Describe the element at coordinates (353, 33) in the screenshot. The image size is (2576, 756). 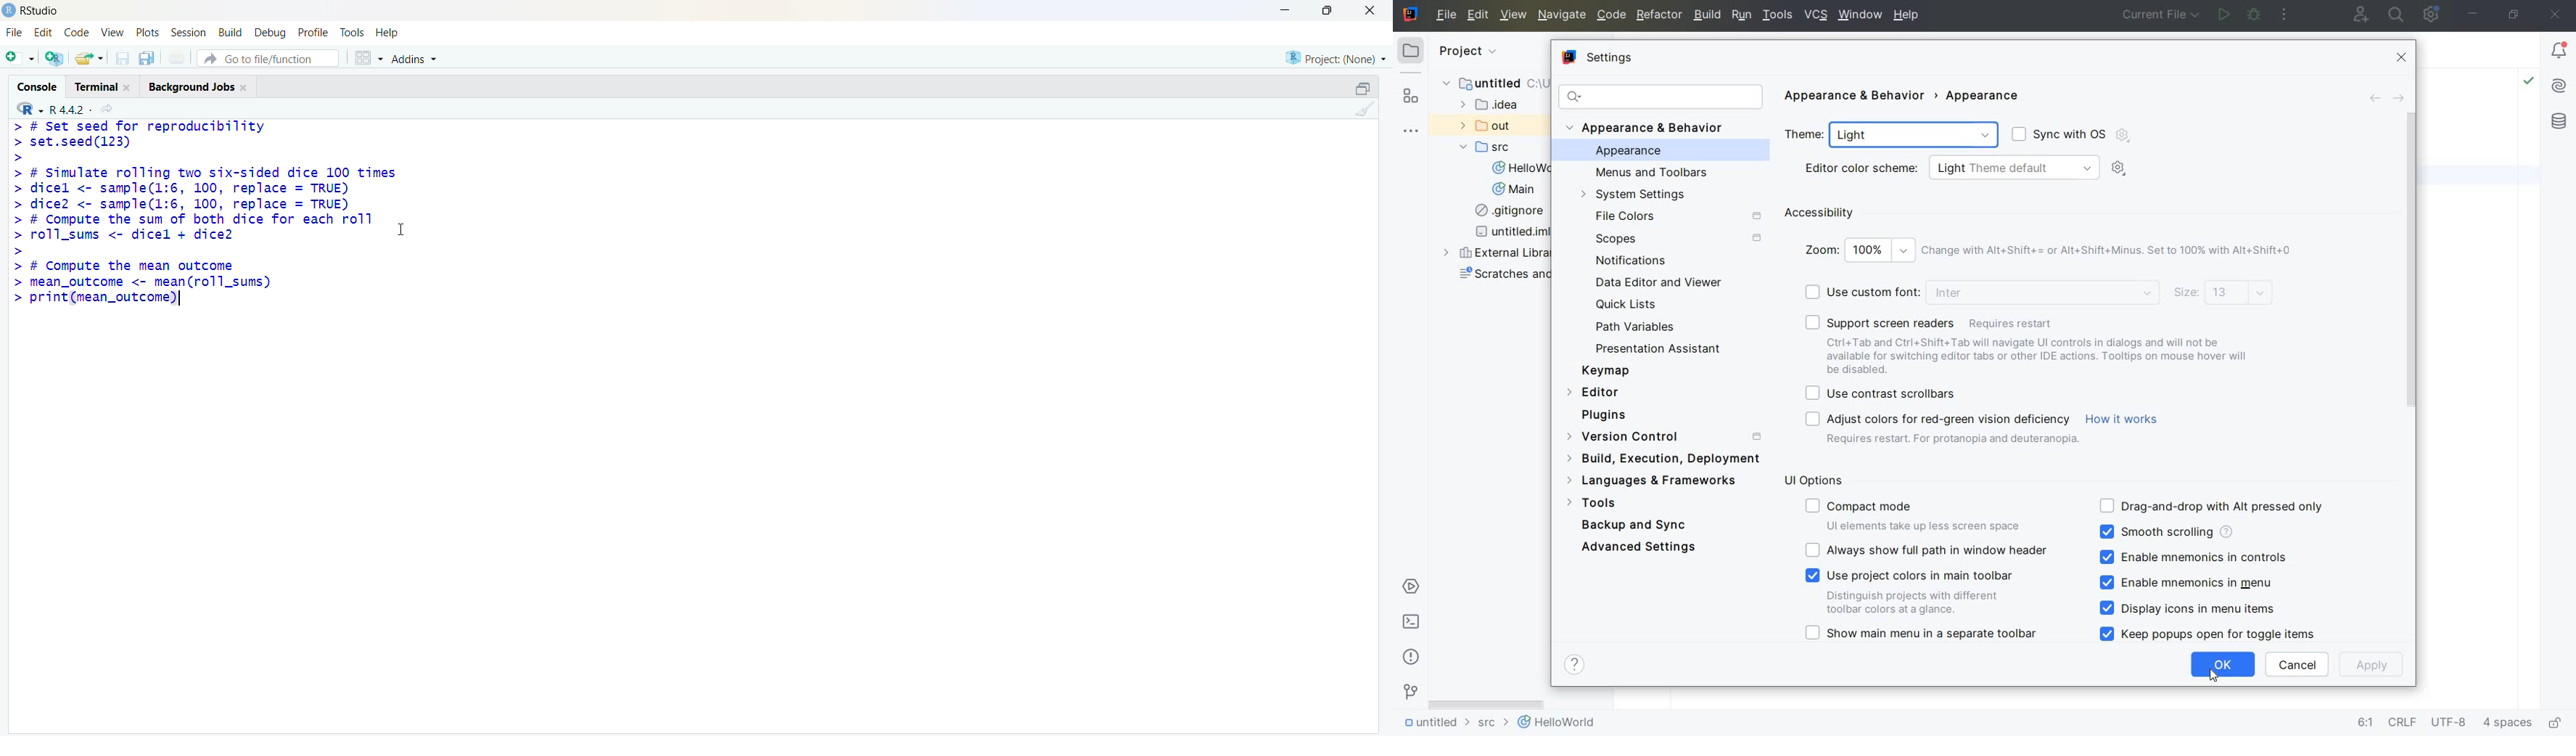
I see `tools` at that location.